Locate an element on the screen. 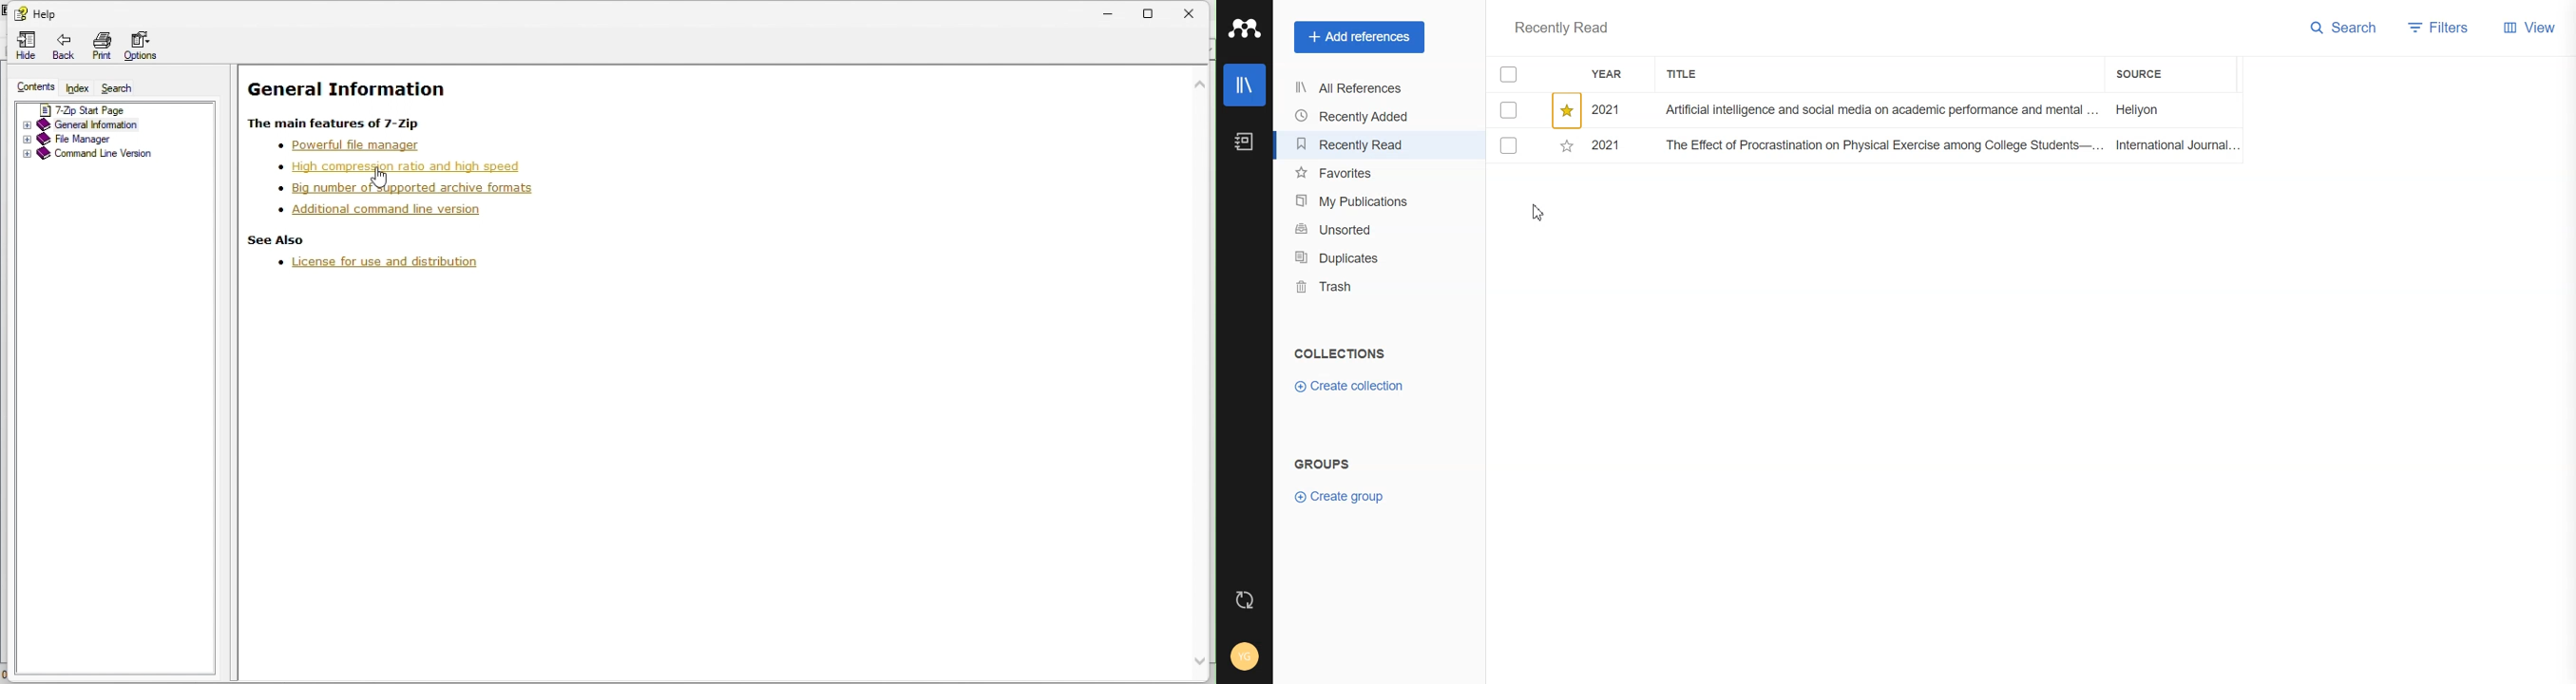 Image resolution: width=2576 pixels, height=700 pixels. Create group is located at coordinates (1342, 497).